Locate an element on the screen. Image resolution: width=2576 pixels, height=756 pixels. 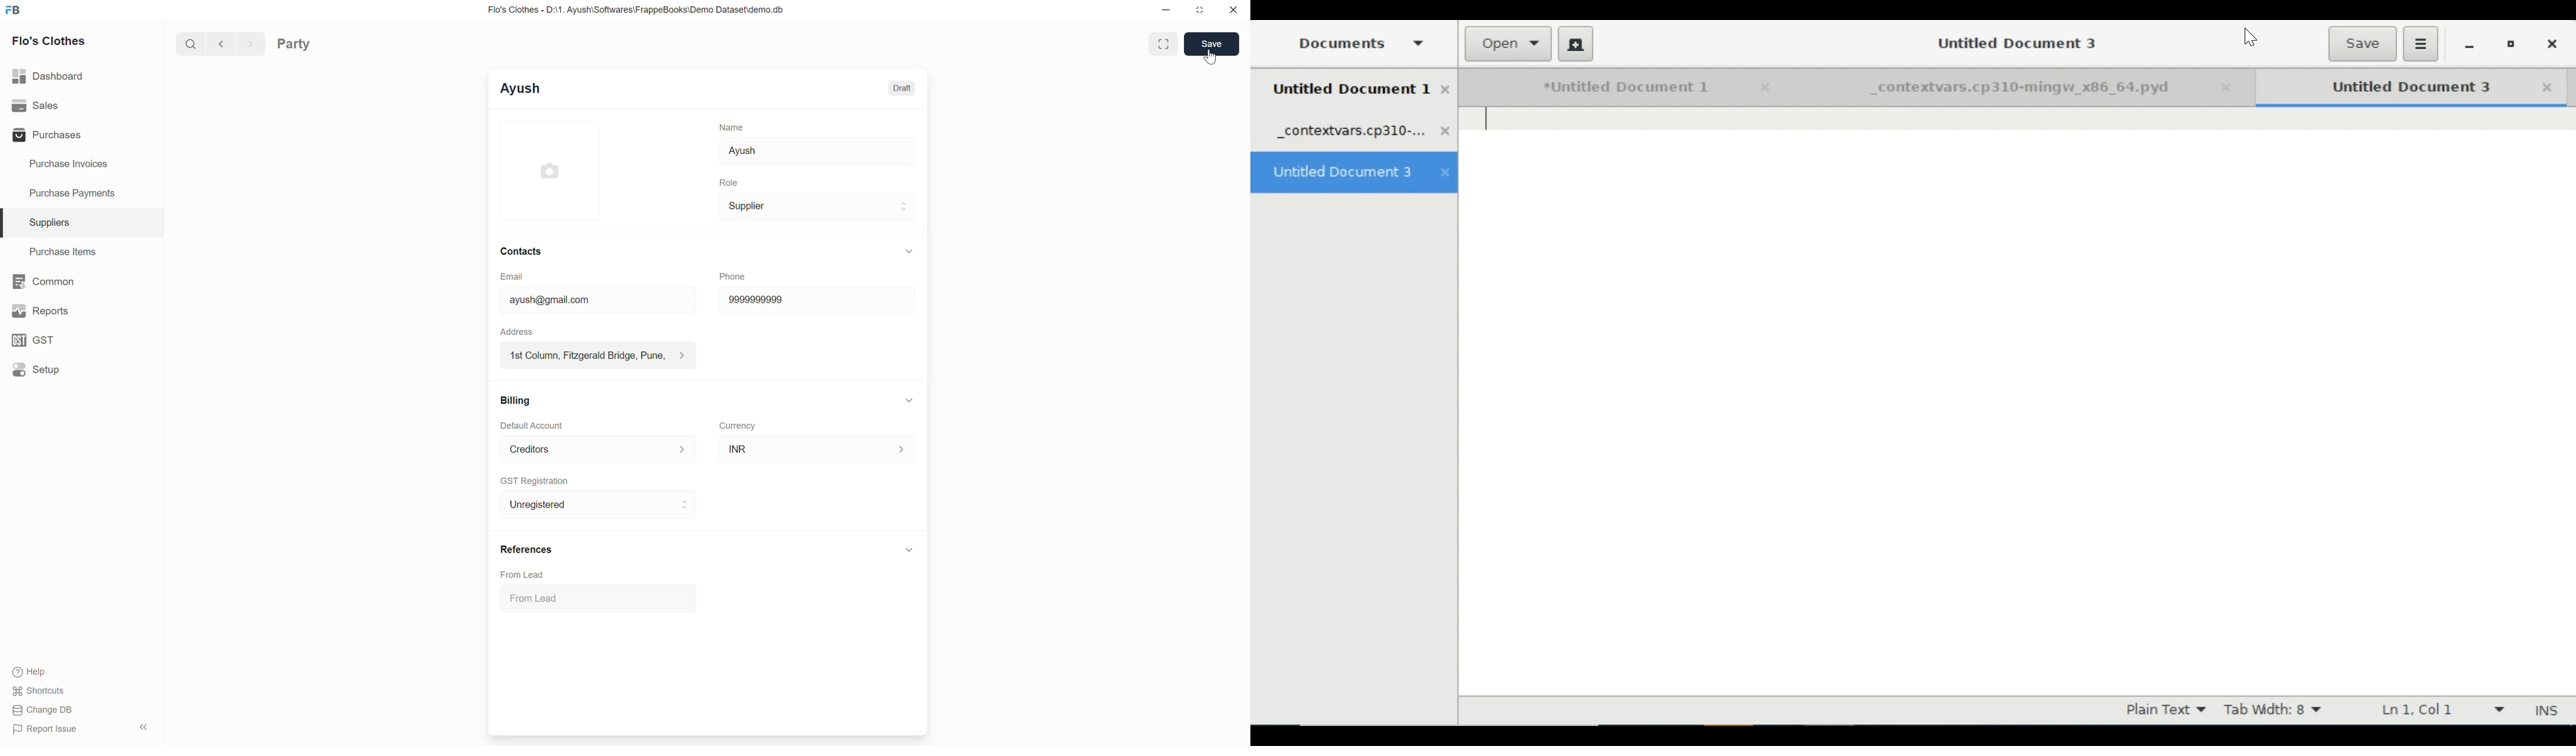
References is located at coordinates (527, 549).